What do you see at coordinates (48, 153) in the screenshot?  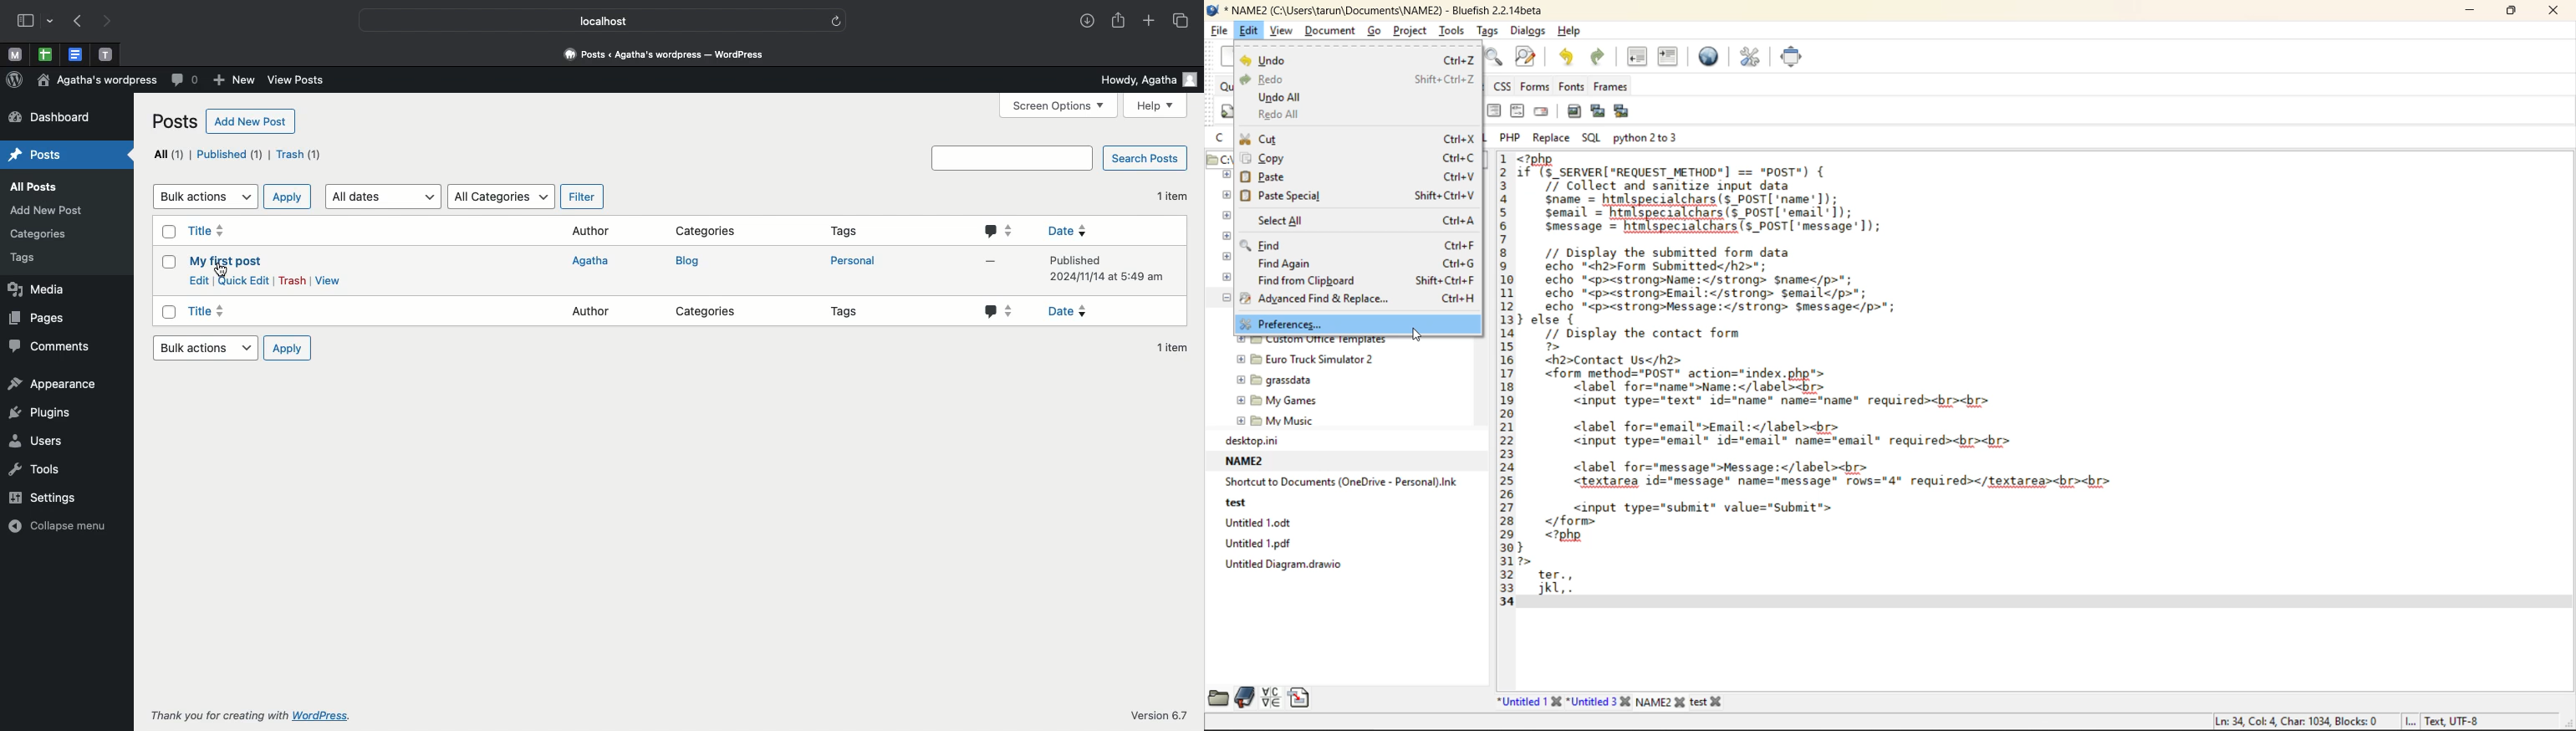 I see `Posts` at bounding box center [48, 153].